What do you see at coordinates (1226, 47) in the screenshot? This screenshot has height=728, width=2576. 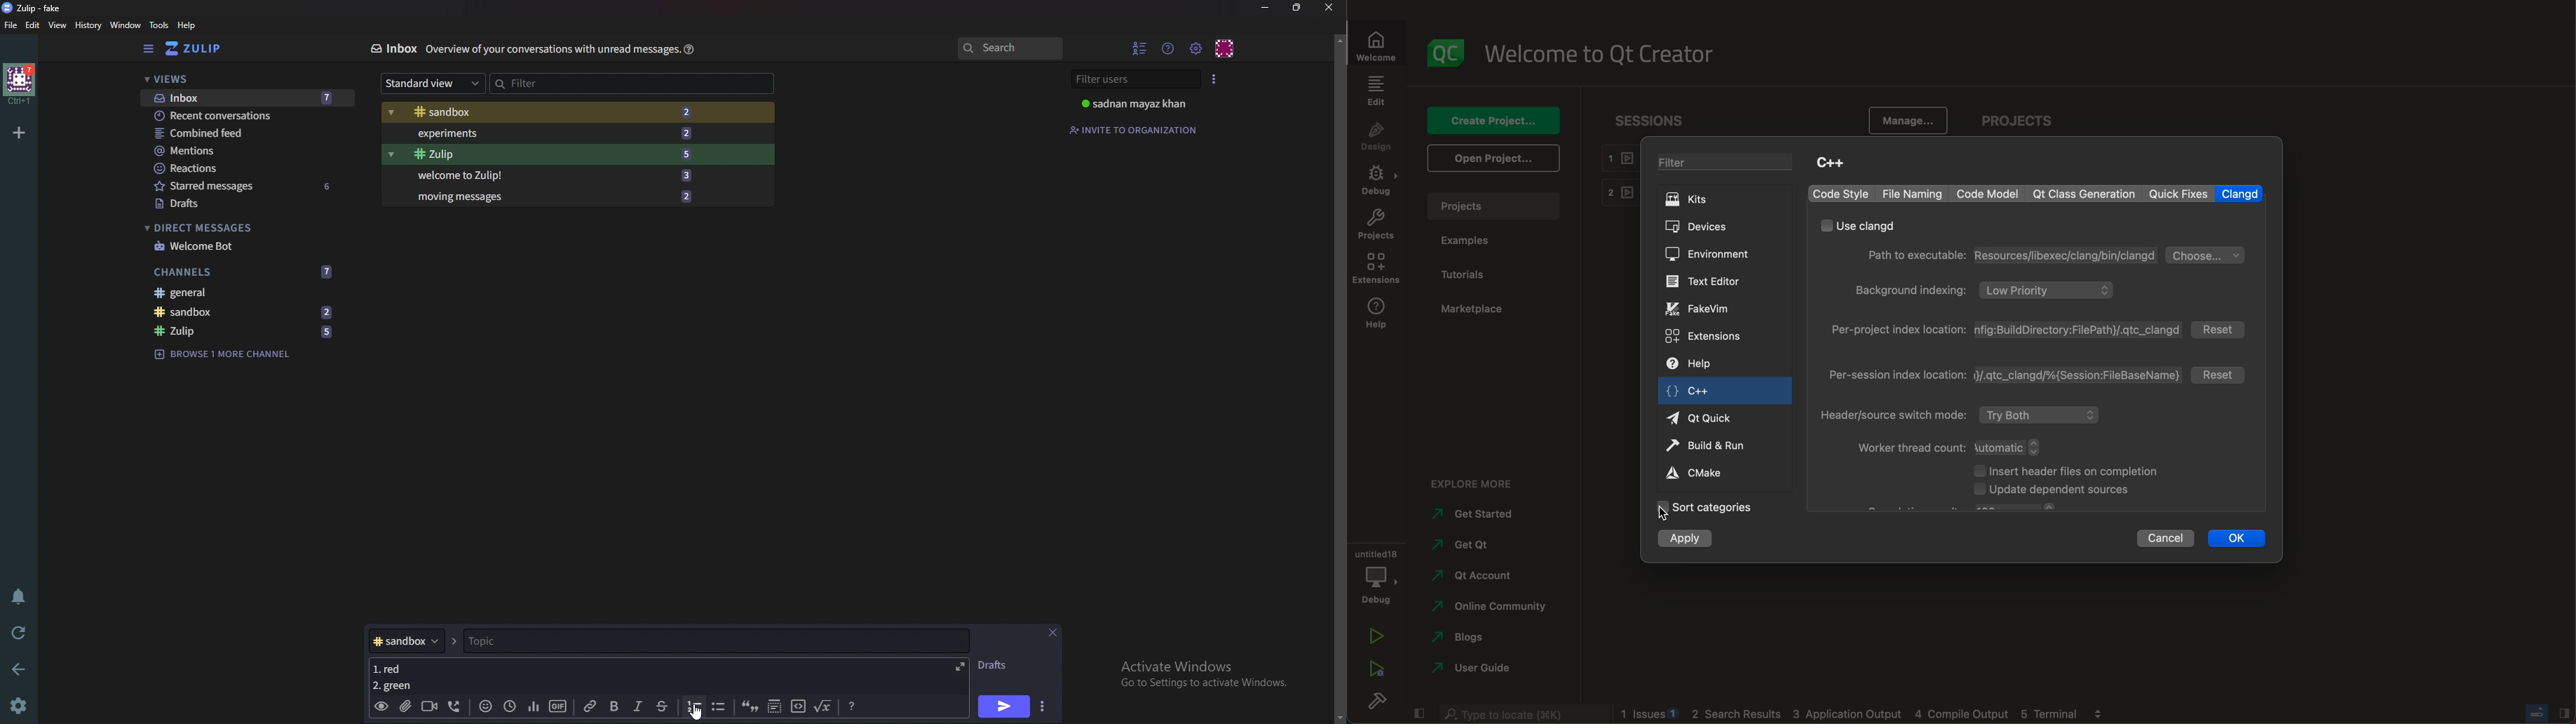 I see `Personal menu` at bounding box center [1226, 47].